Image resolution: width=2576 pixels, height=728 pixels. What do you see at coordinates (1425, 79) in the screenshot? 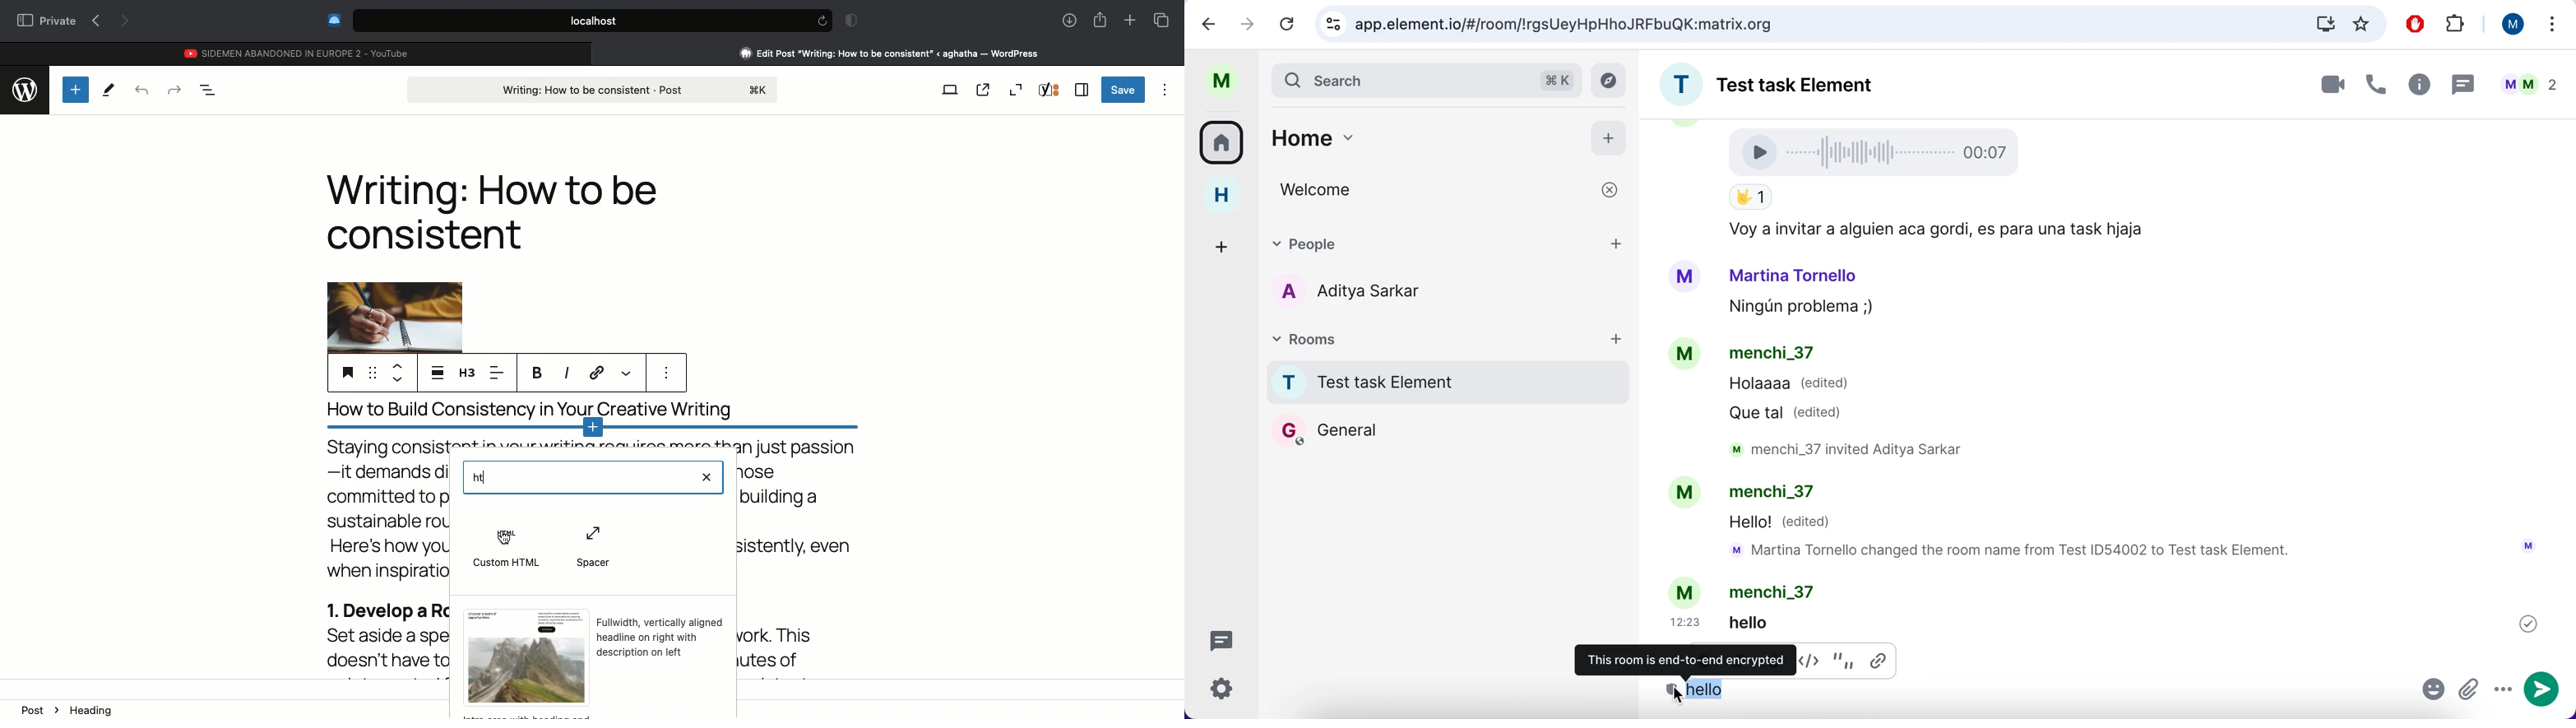
I see `search bar` at bounding box center [1425, 79].